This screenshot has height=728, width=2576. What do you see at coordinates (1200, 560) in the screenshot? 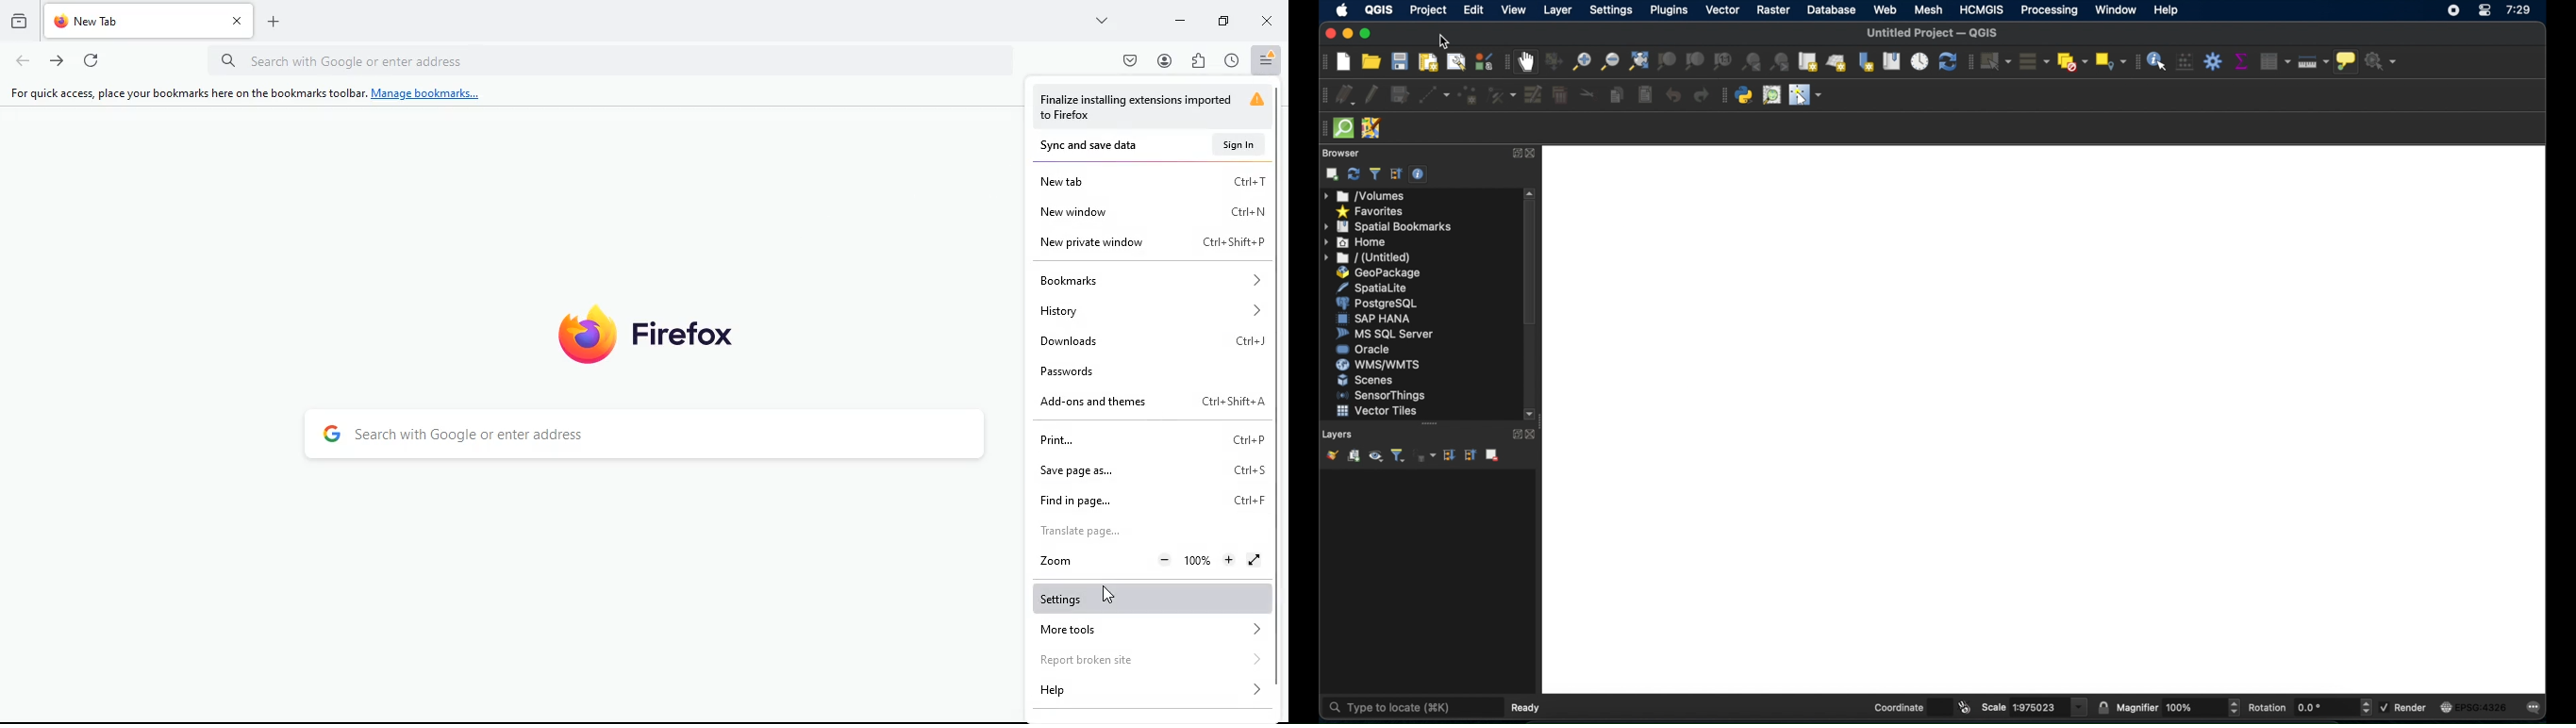
I see `Zoom Percentage` at bounding box center [1200, 560].